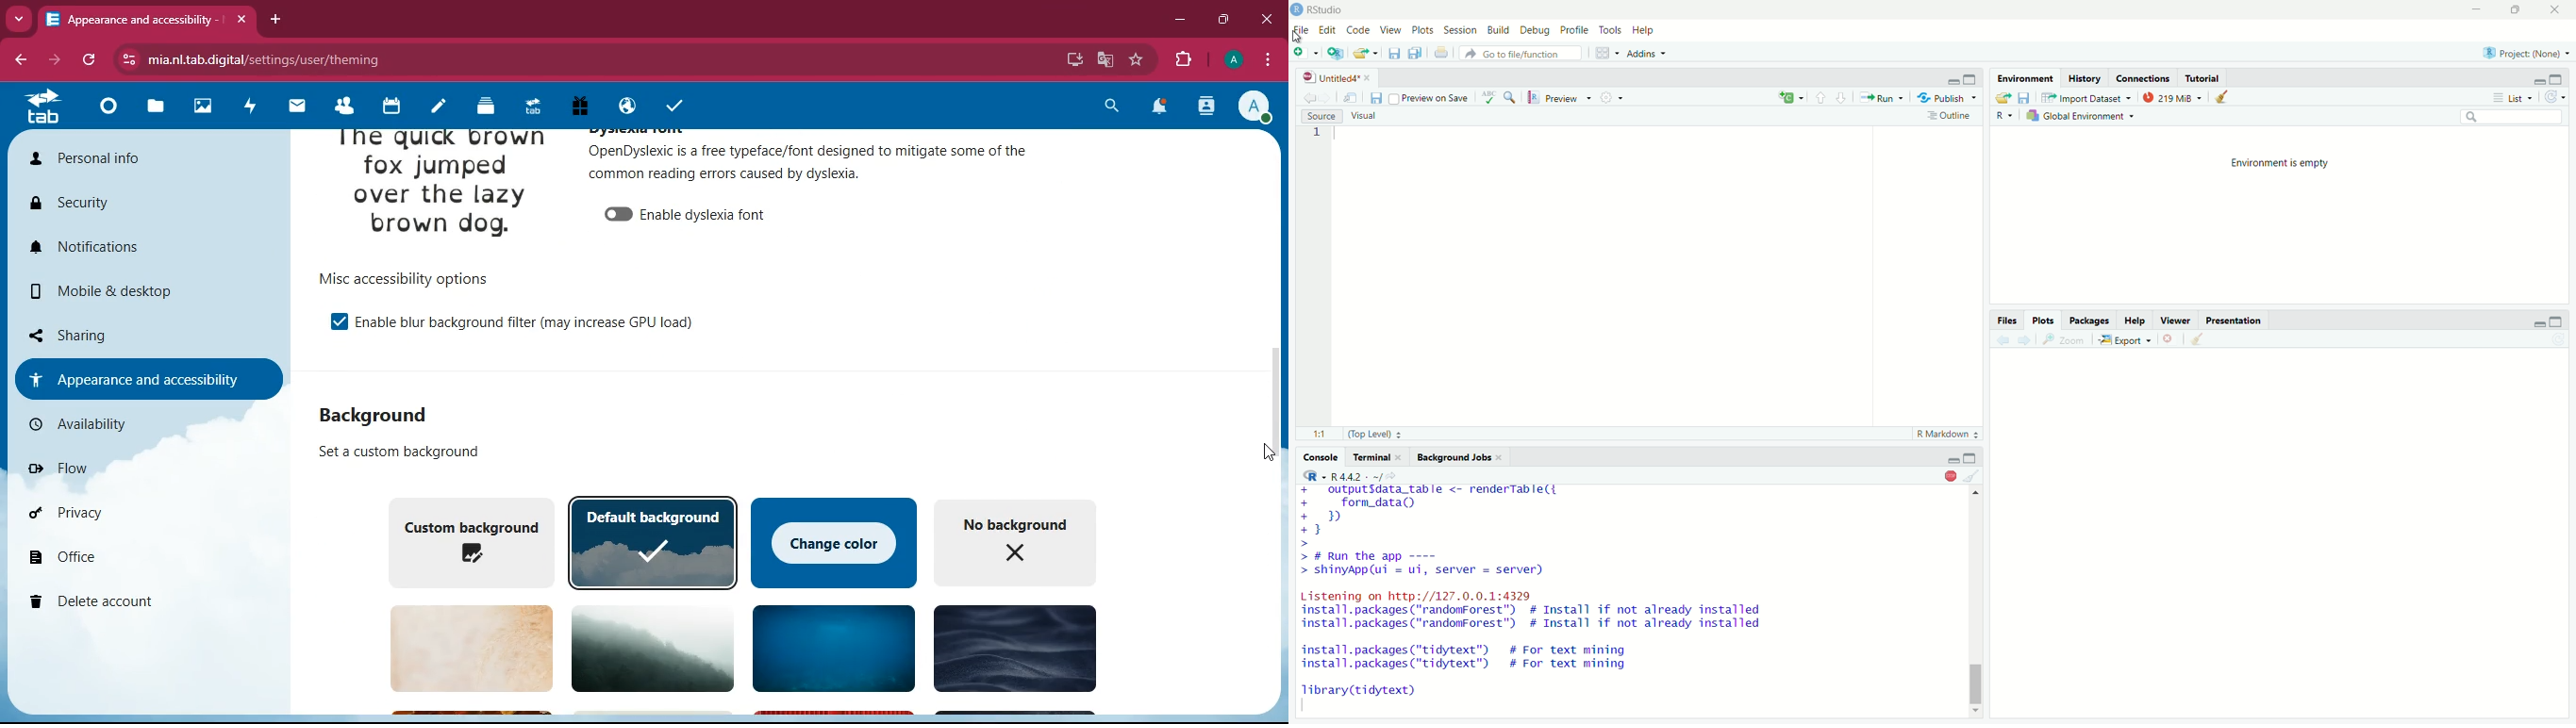 Image resolution: width=2576 pixels, height=728 pixels. What do you see at coordinates (1551, 595) in the screenshot?
I see `code - output data_table <- renderTable({ + }) +} + form_data() > # Run the app > shinyApp(ui = ui, server = server) Listening on http://127.0.0.1:4329 install.packages("random Forest") # Install if not already installed install.packages("random Forest") # Install if not already installed install.packages("tidytext") # For text mining install.packages("tidytext") # For text mining library(tidytext)` at bounding box center [1551, 595].